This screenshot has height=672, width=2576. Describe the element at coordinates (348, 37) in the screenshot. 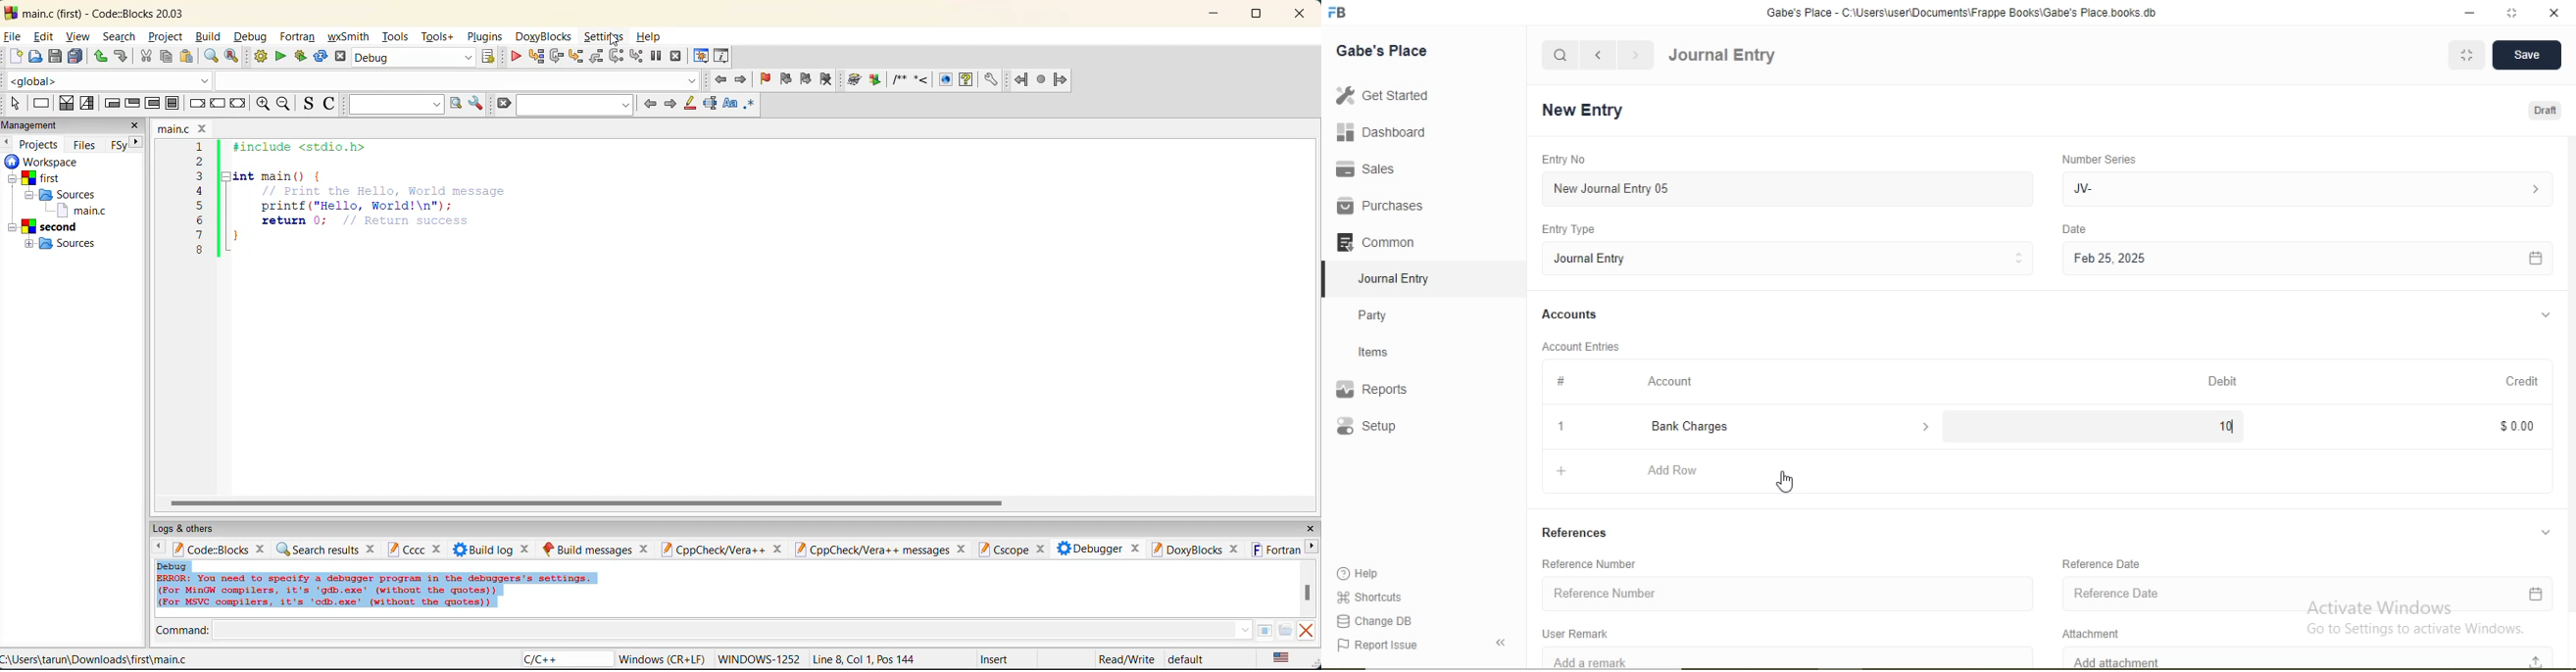

I see `wxsmith` at that location.